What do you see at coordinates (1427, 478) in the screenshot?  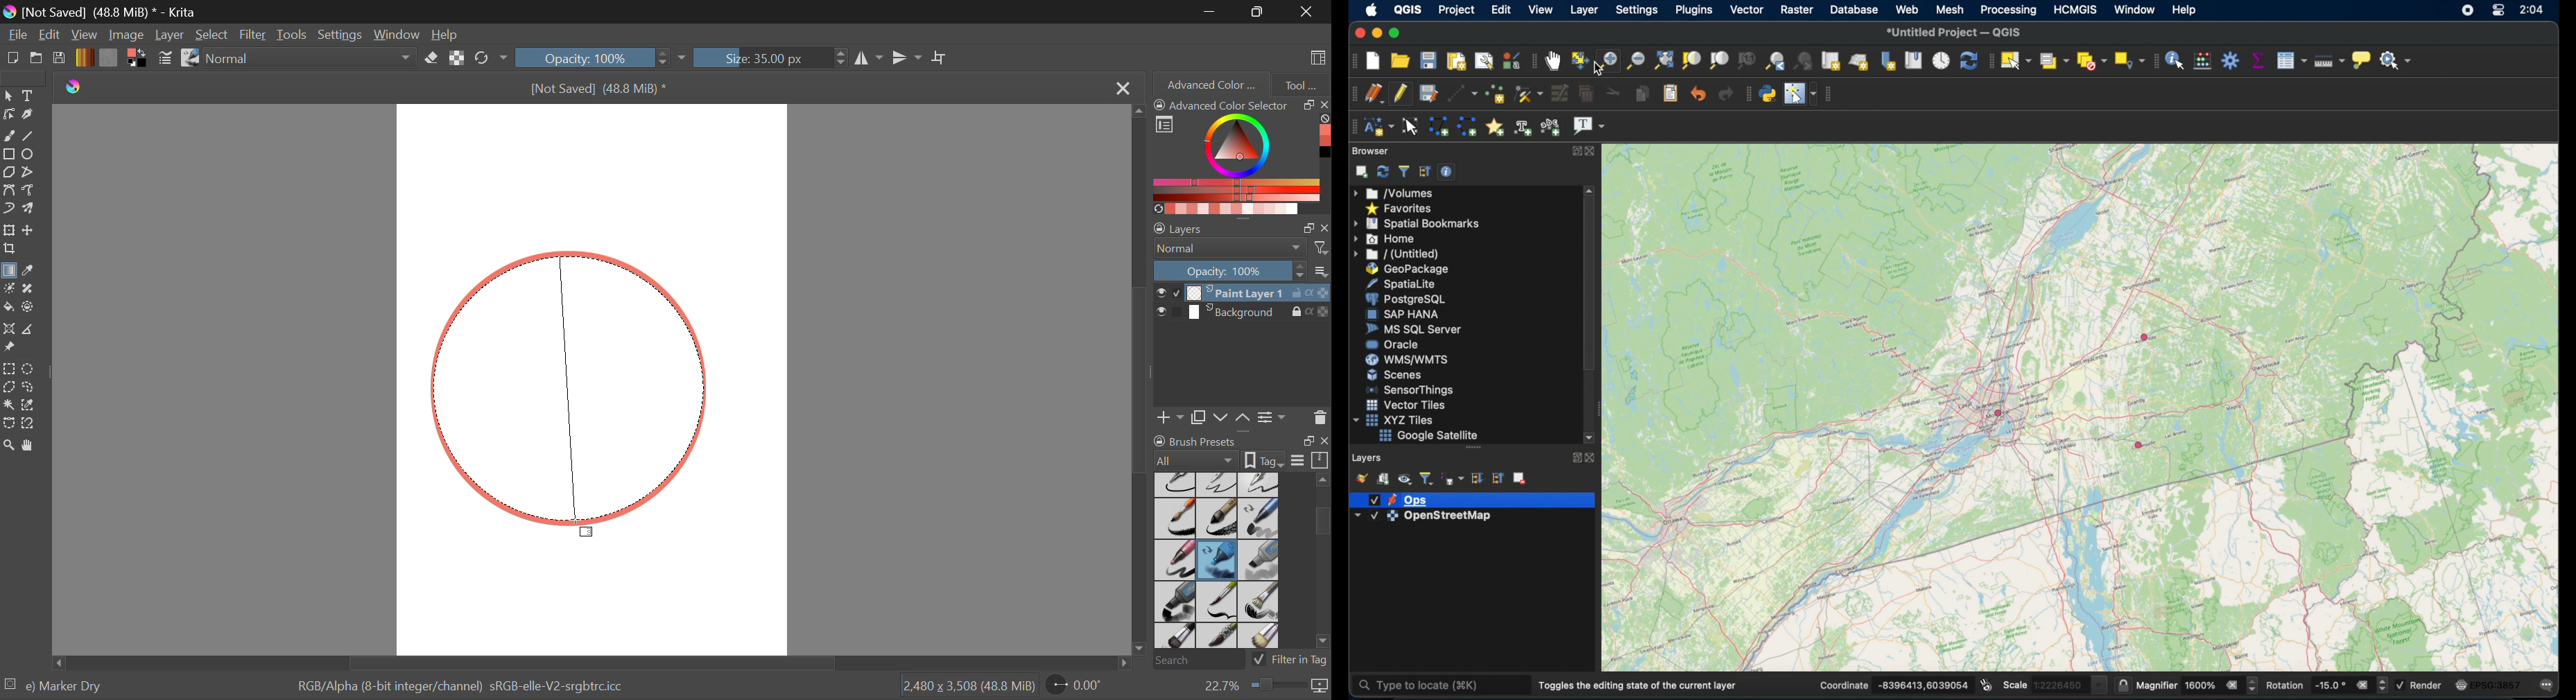 I see `filter legend` at bounding box center [1427, 478].